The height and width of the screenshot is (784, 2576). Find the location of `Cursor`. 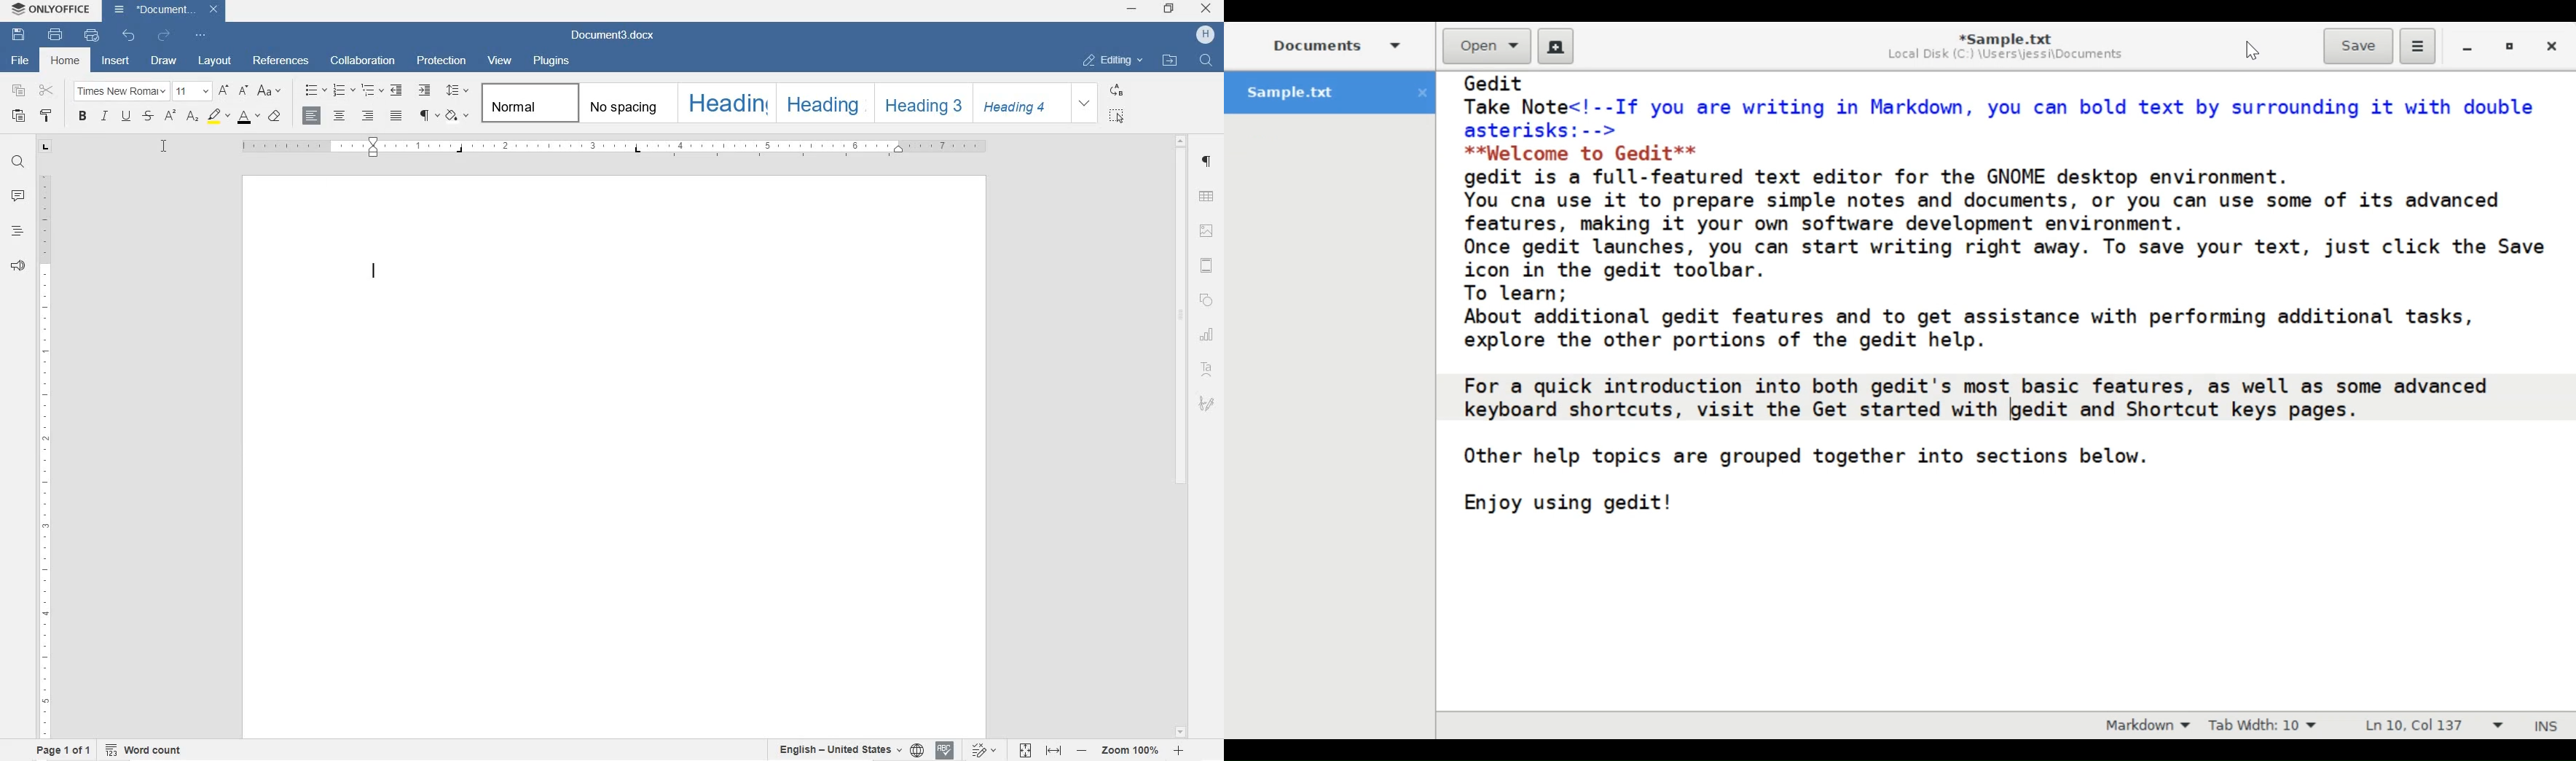

Cursor is located at coordinates (2253, 53).